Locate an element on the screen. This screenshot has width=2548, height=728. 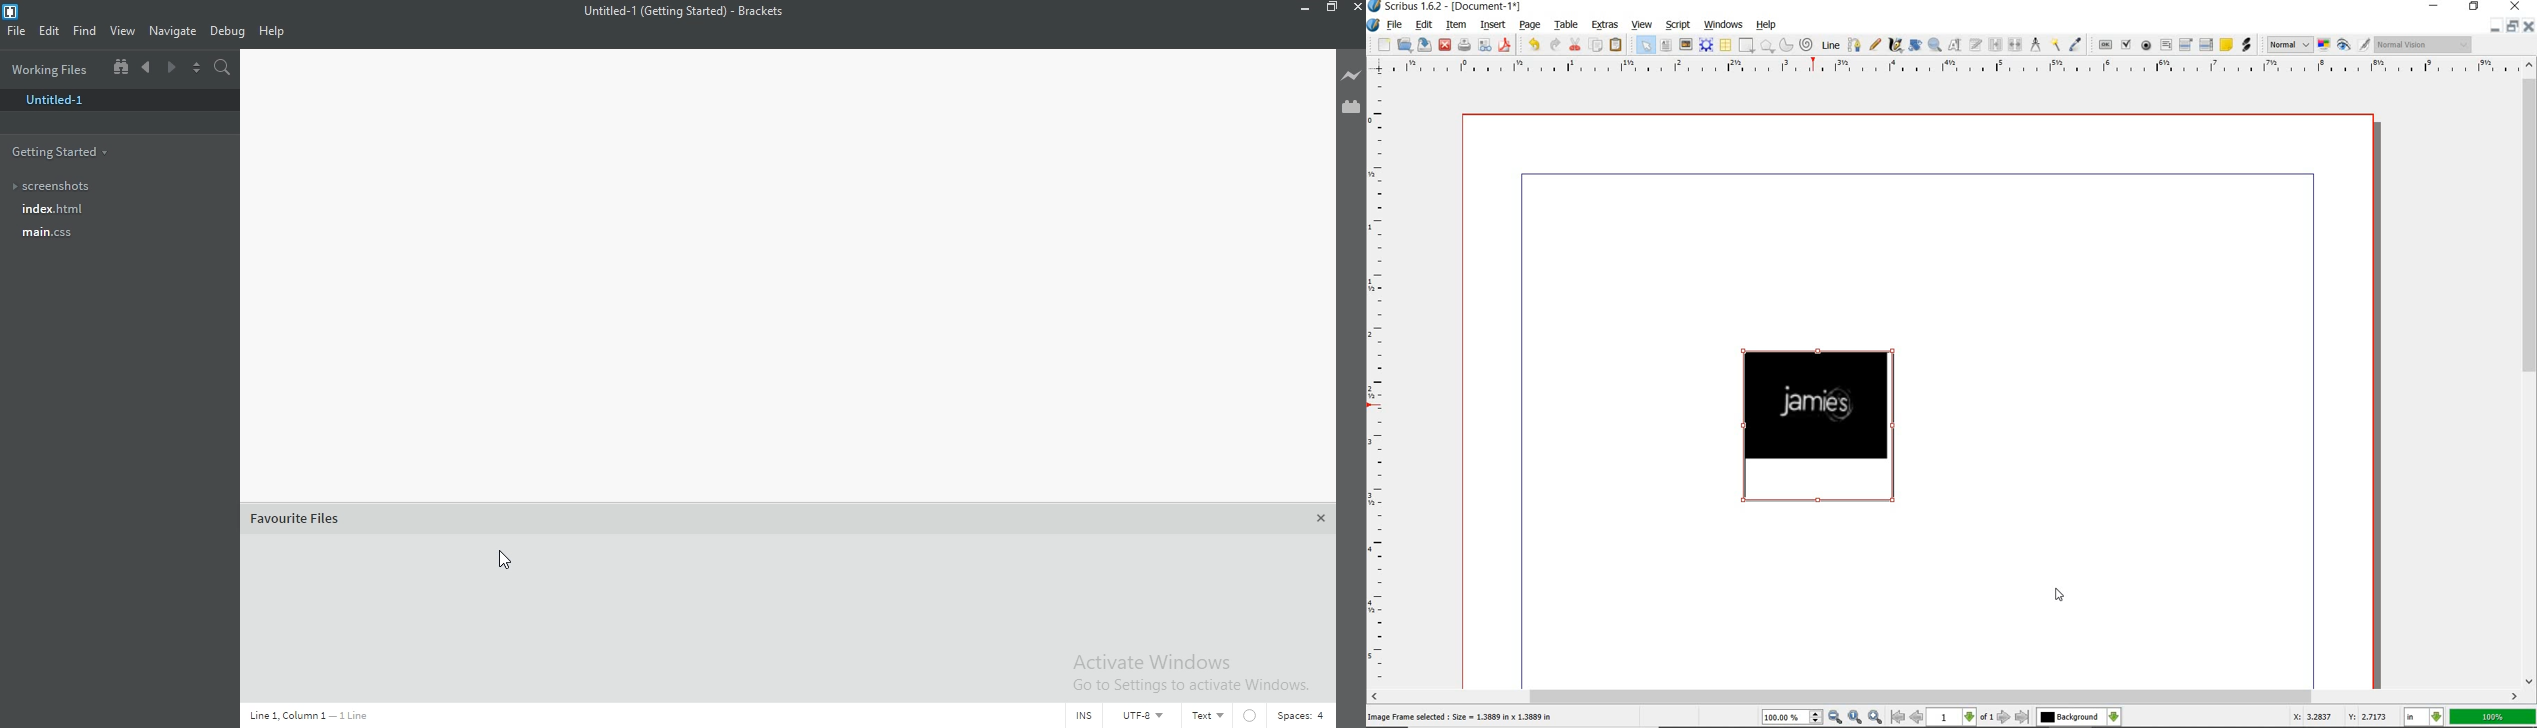
Line code data is located at coordinates (307, 716).